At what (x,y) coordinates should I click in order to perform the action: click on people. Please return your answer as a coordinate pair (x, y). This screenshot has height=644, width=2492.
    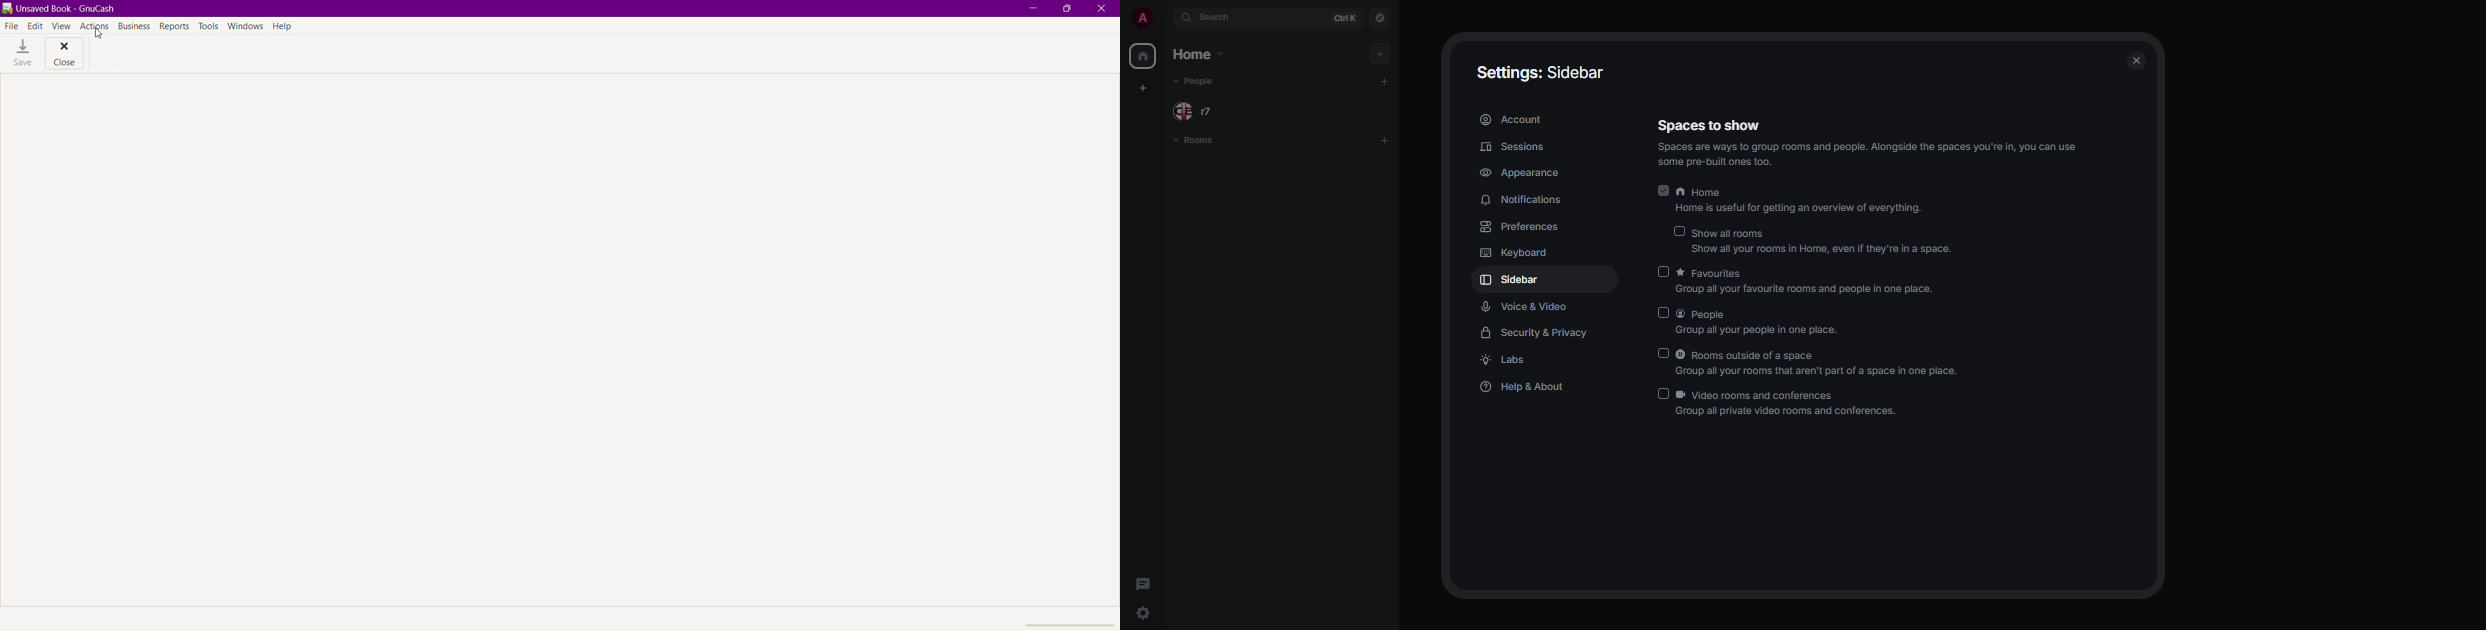
    Looking at the image, I should click on (1714, 313).